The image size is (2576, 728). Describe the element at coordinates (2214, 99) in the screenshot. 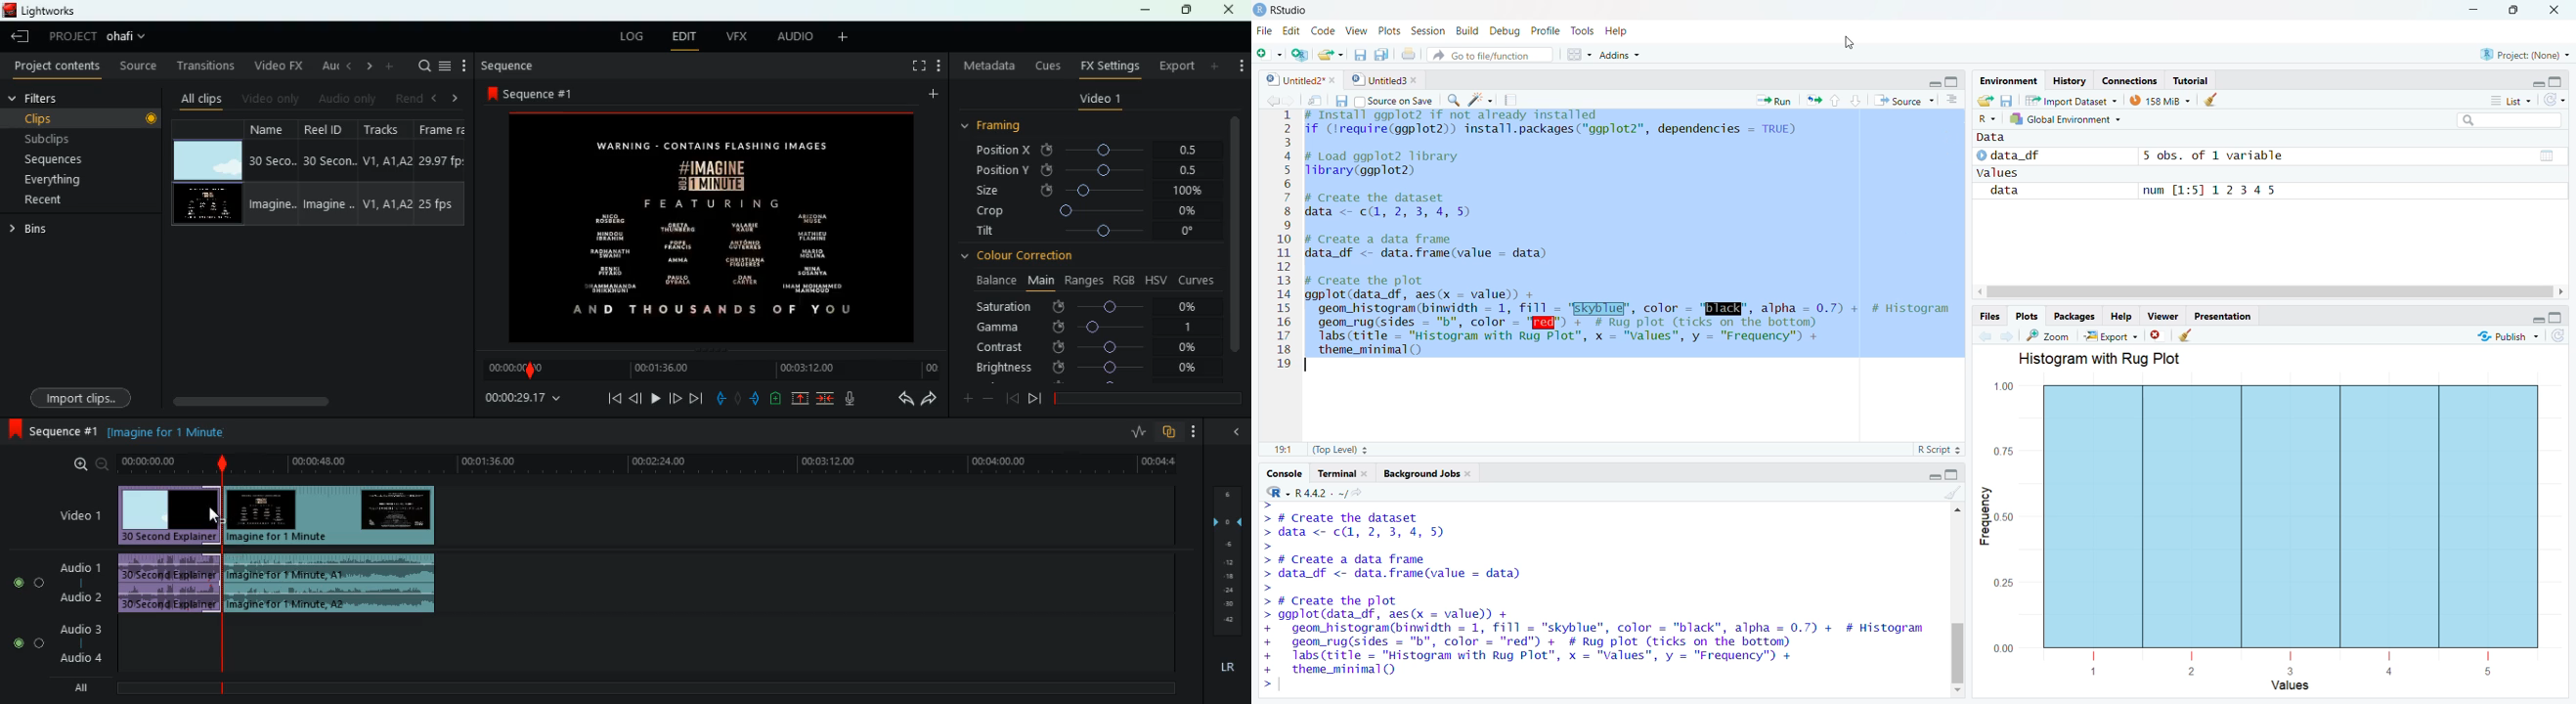

I see `Clear environment` at that location.